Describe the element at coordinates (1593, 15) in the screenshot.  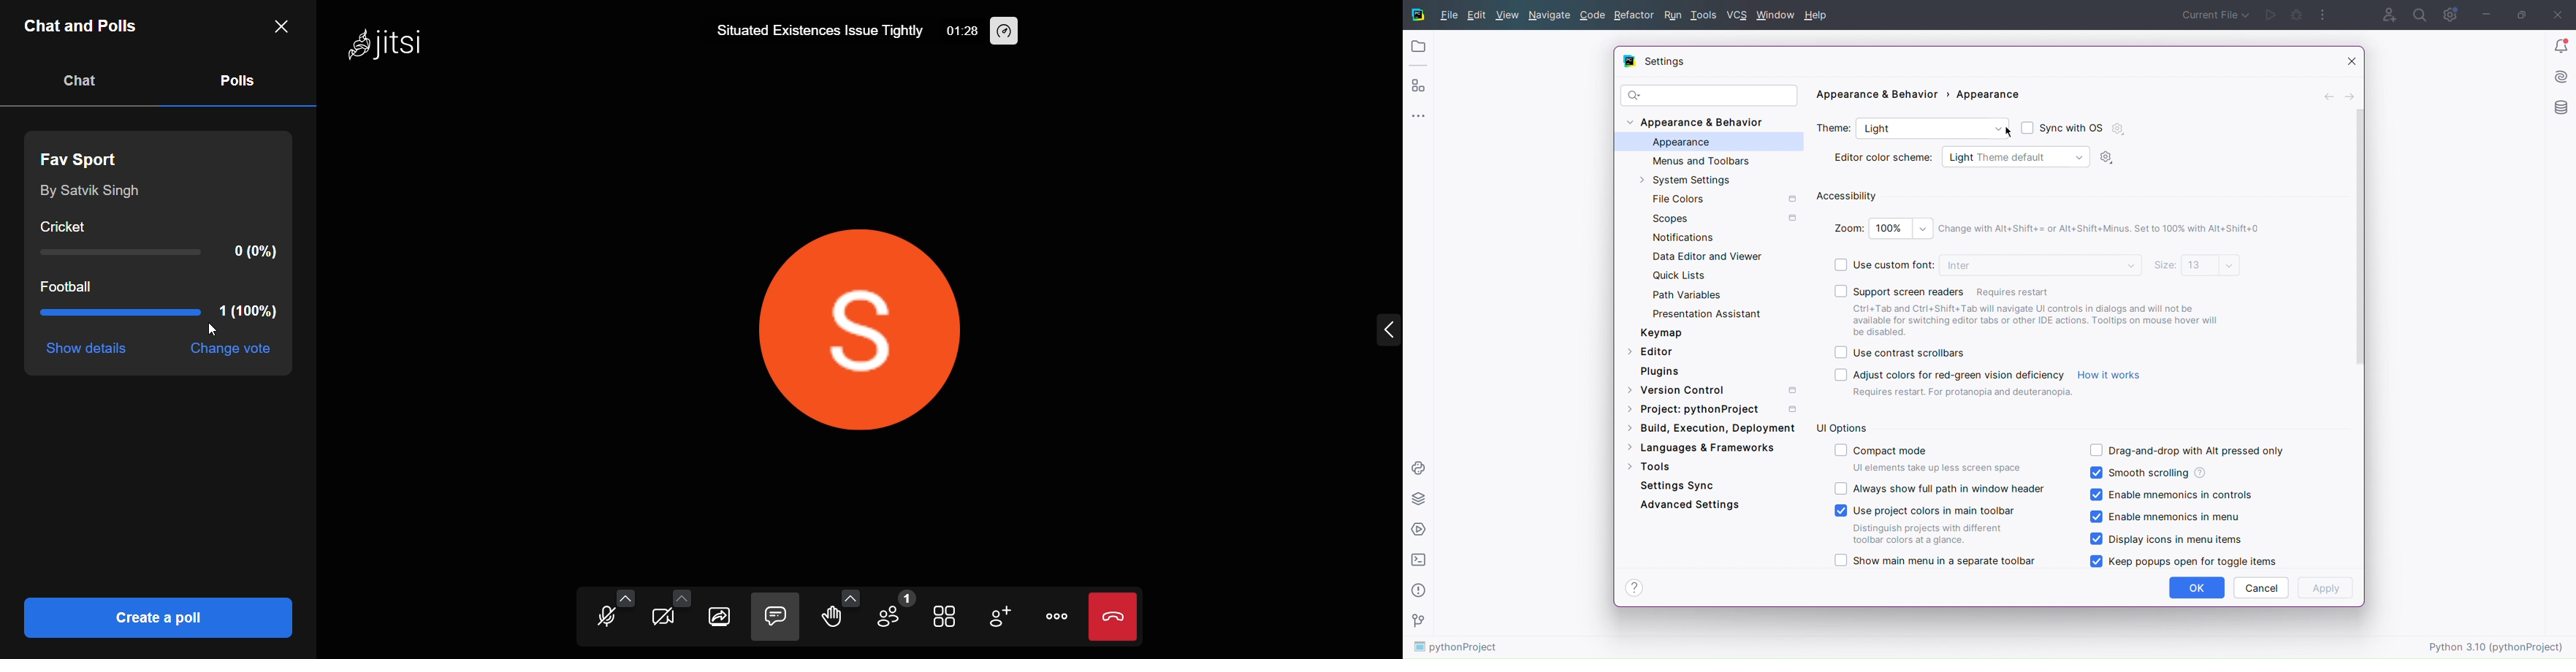
I see `Code` at that location.